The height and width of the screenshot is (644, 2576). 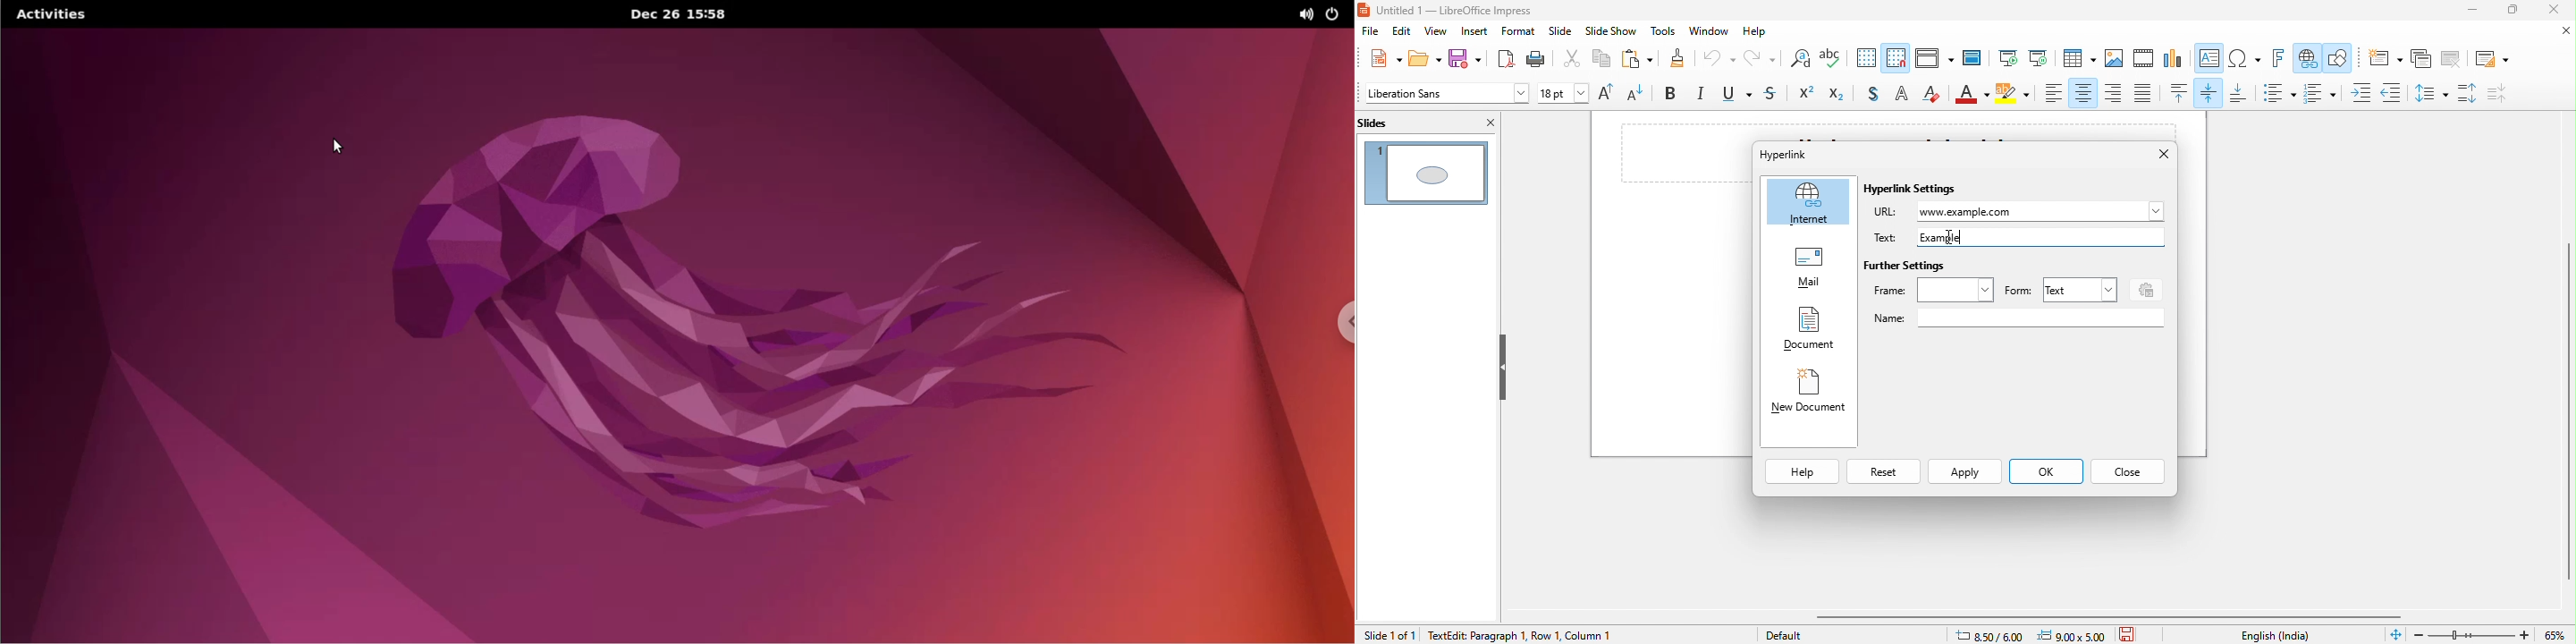 I want to click on view, so click(x=1435, y=32).